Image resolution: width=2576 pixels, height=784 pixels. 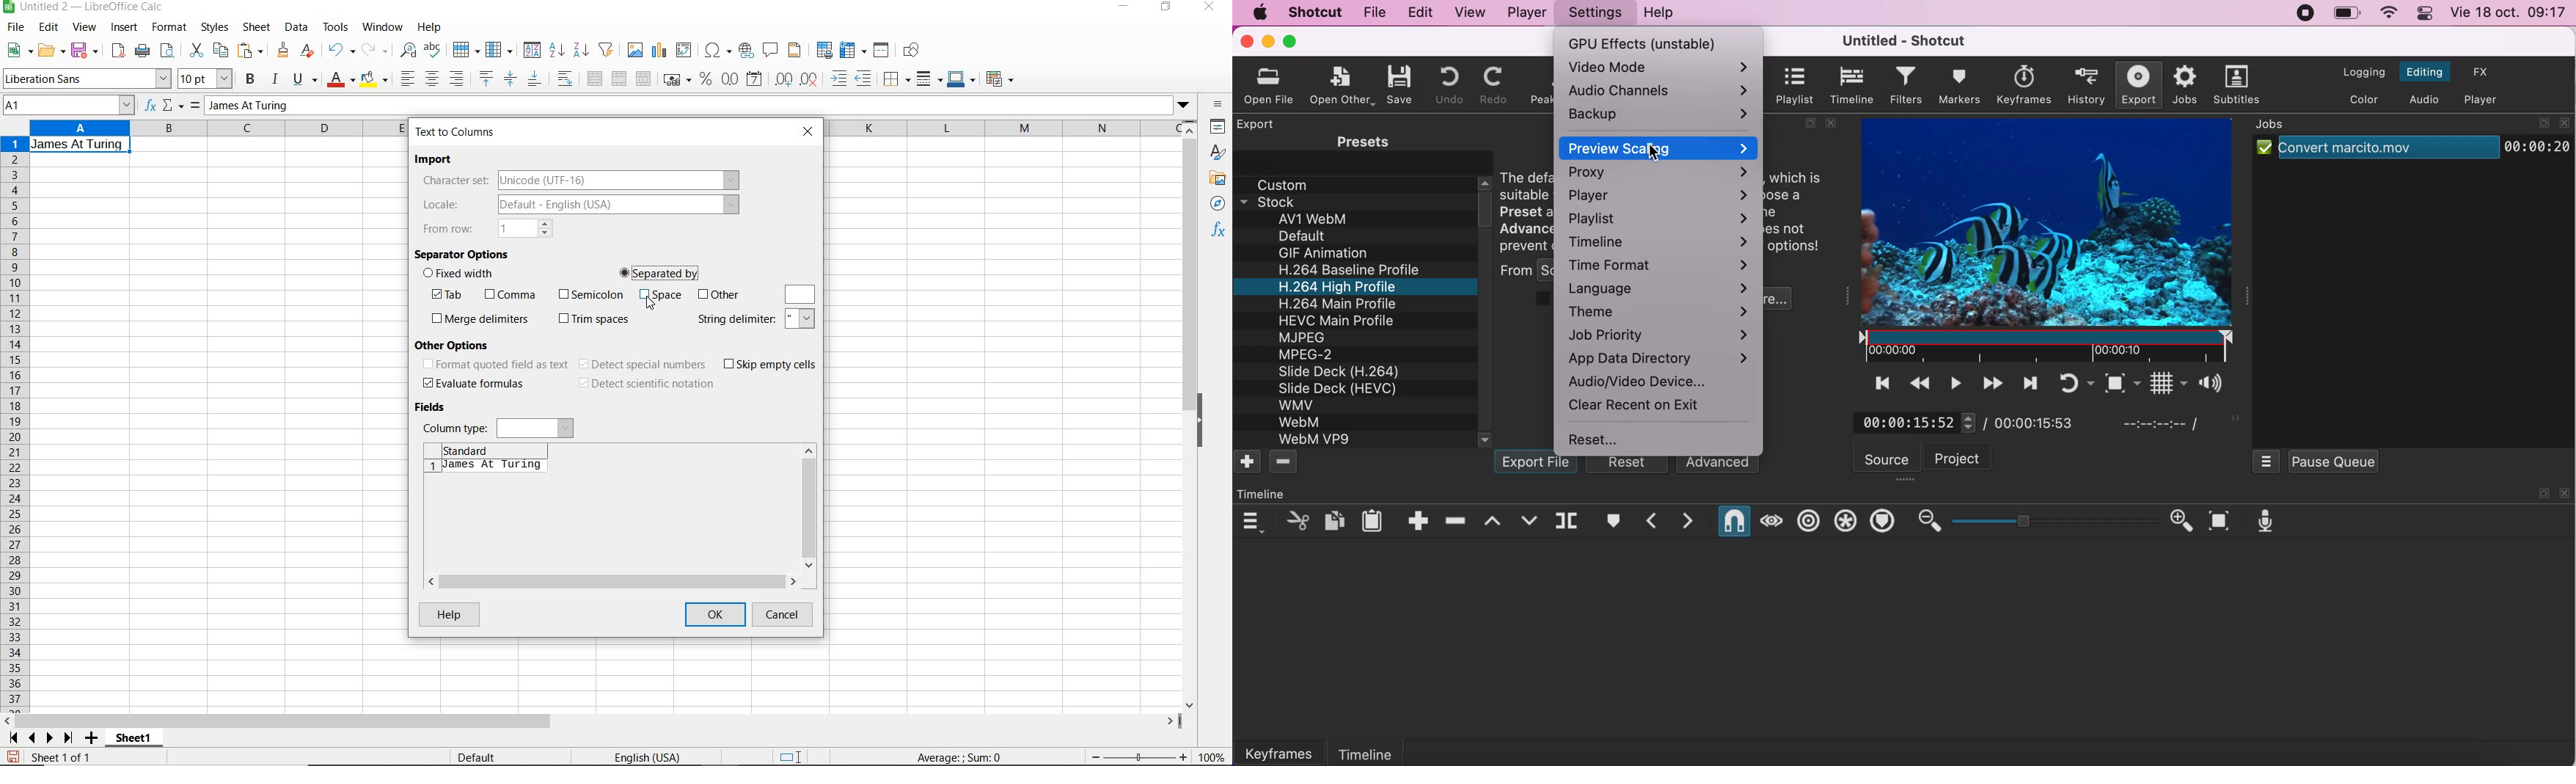 I want to click on , so click(x=799, y=292).